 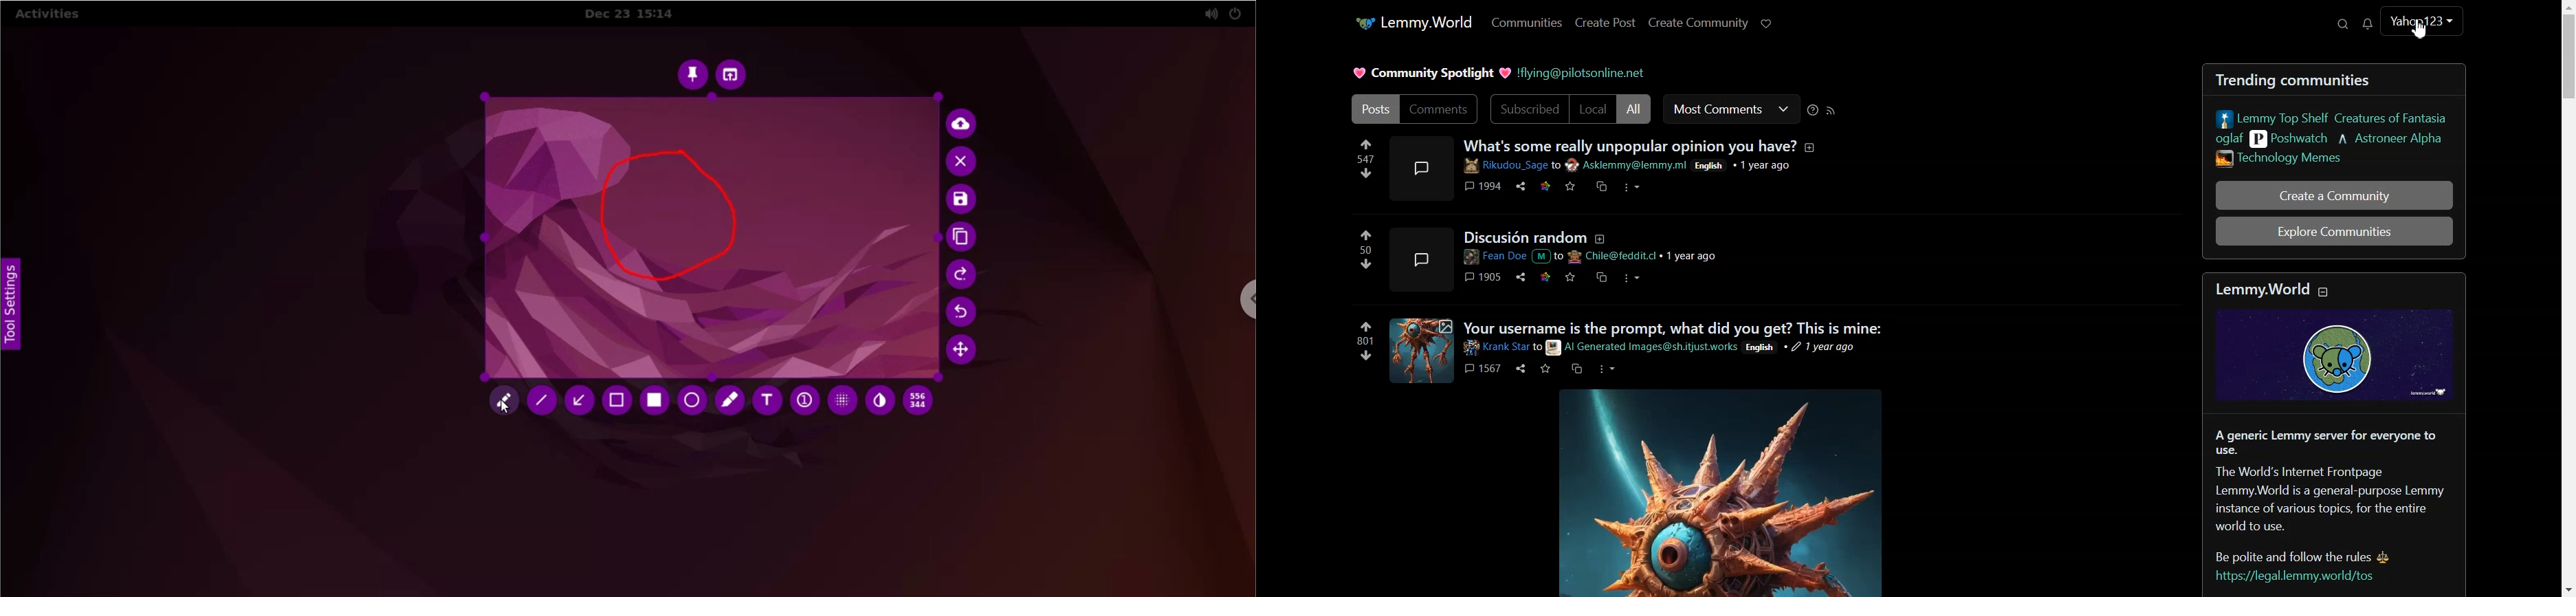 I want to click on rectangle, so click(x=658, y=401).